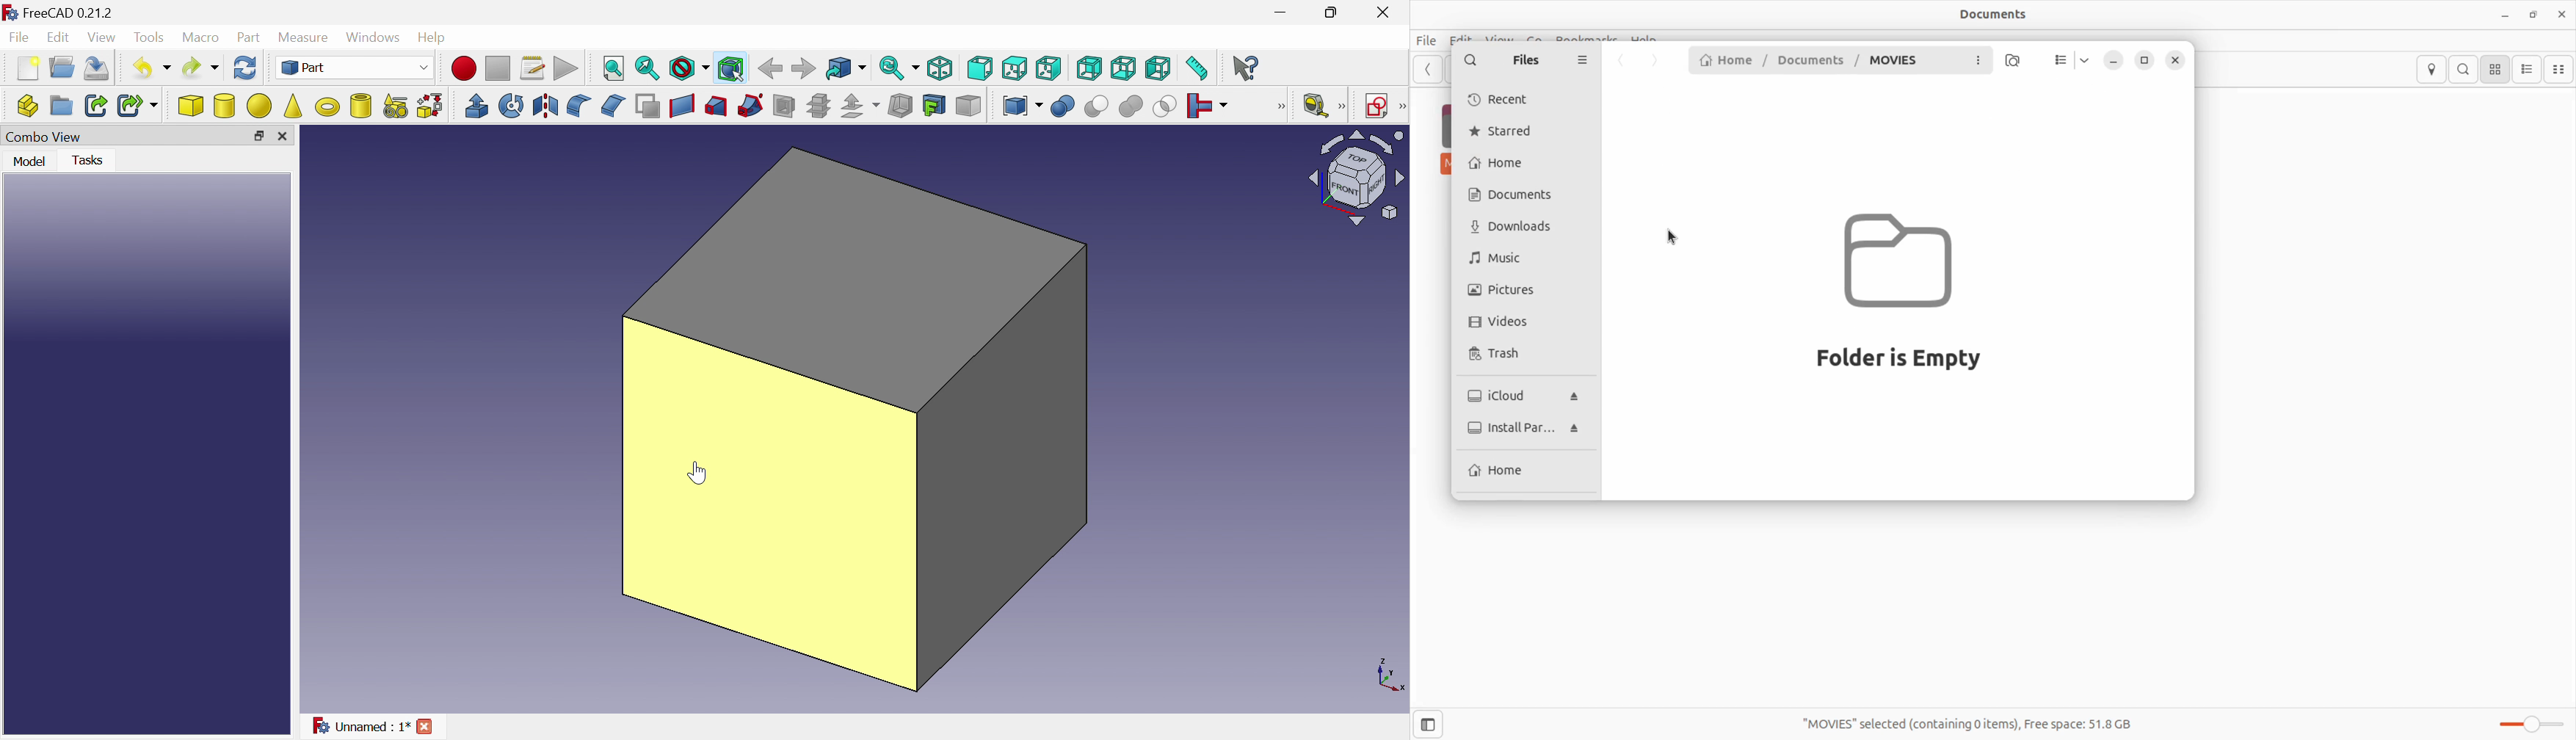  I want to click on Union, so click(1131, 106).